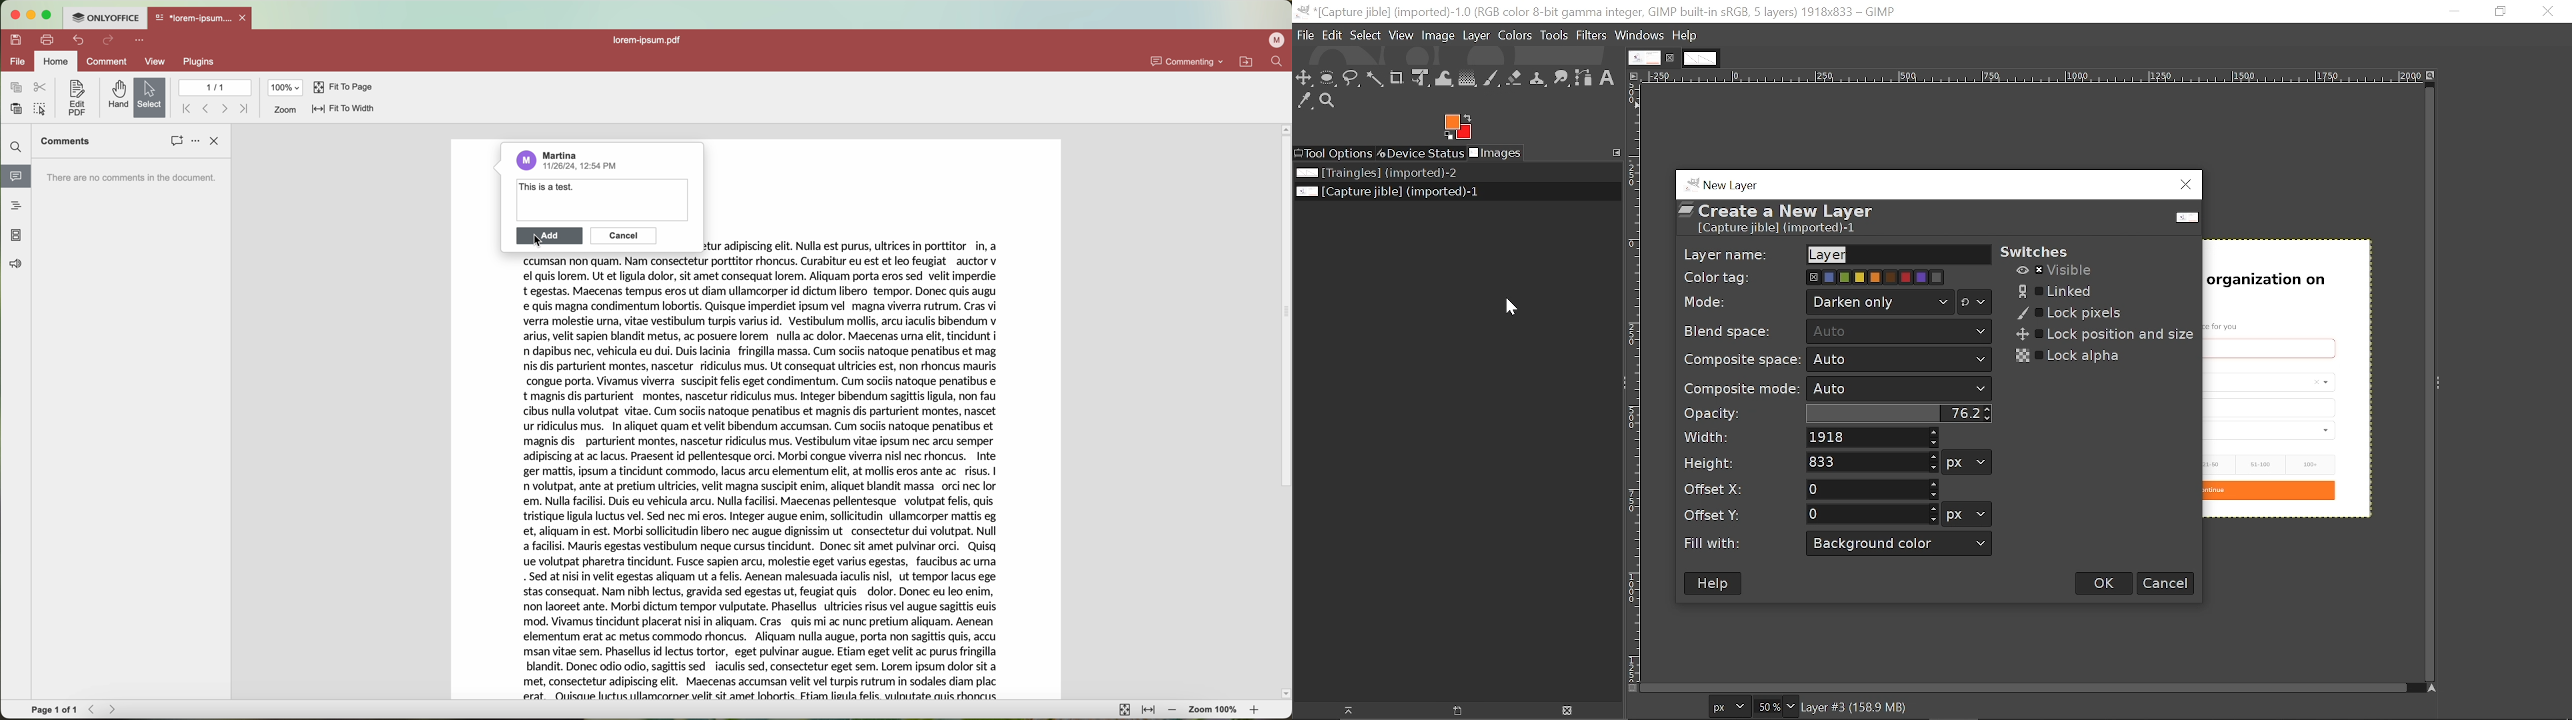 Image resolution: width=2576 pixels, height=728 pixels. What do you see at coordinates (15, 178) in the screenshot?
I see `click on comments` at bounding box center [15, 178].